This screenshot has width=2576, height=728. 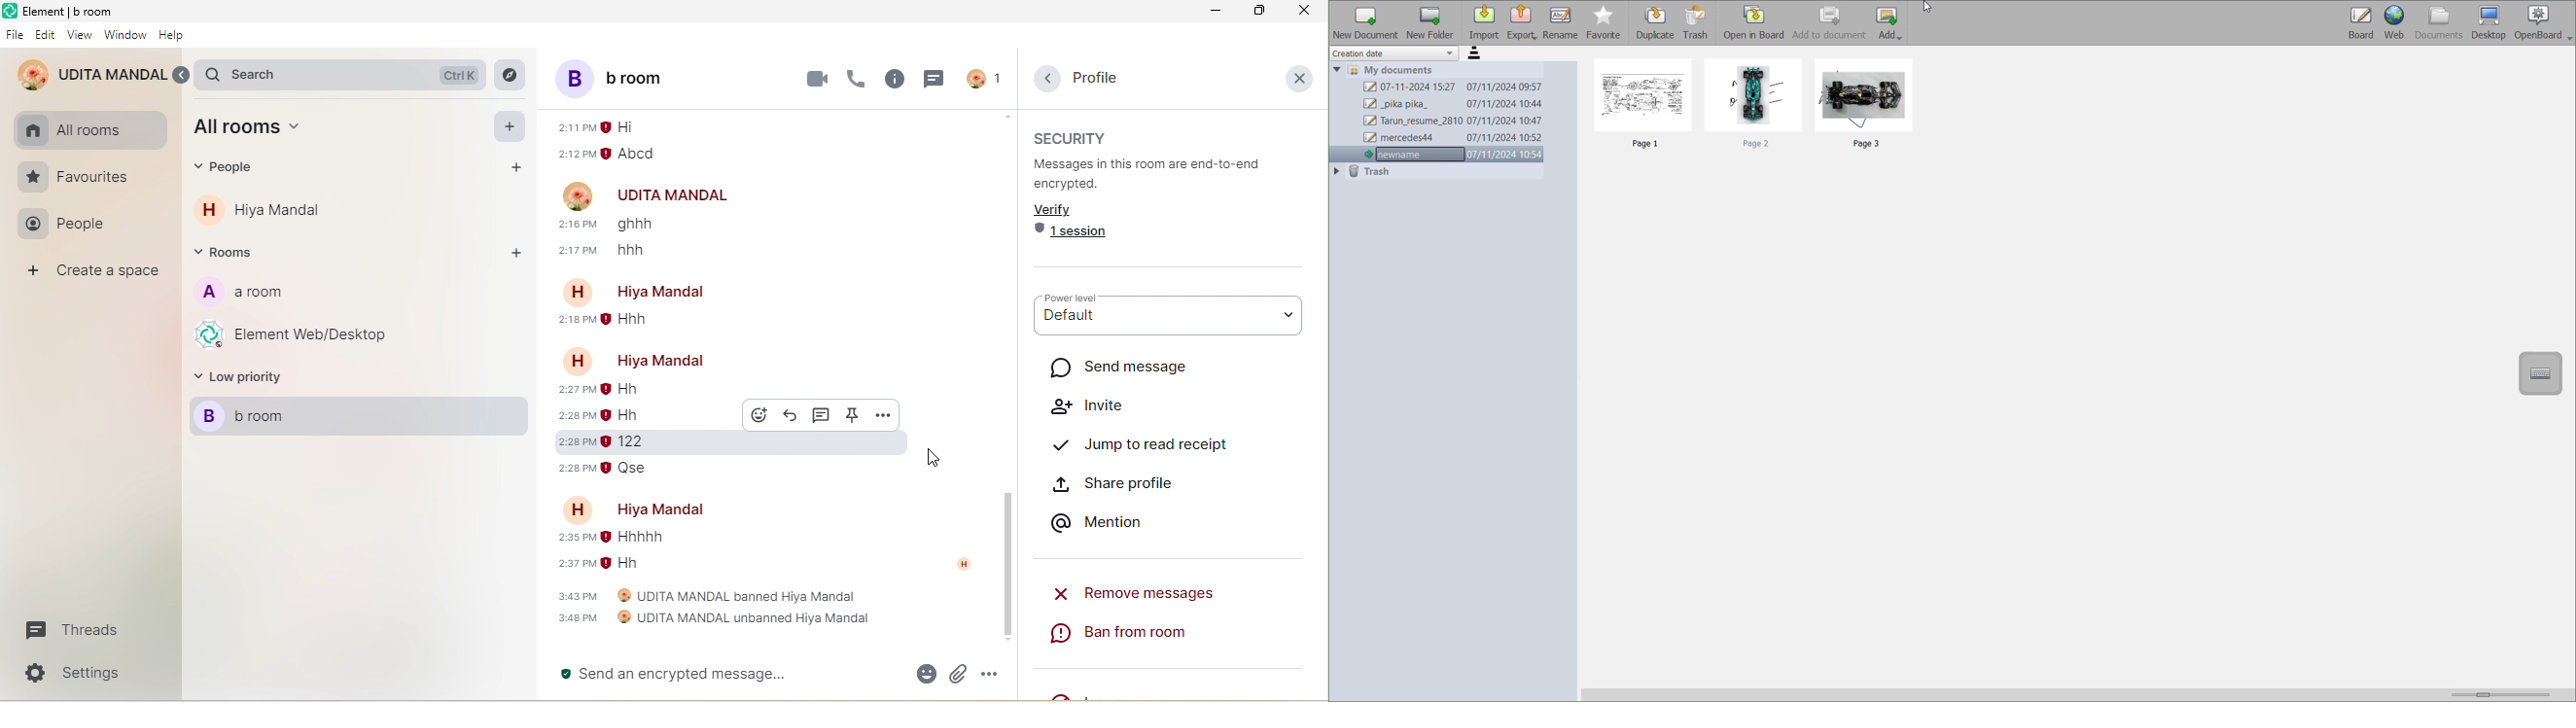 I want to click on video call, so click(x=817, y=78).